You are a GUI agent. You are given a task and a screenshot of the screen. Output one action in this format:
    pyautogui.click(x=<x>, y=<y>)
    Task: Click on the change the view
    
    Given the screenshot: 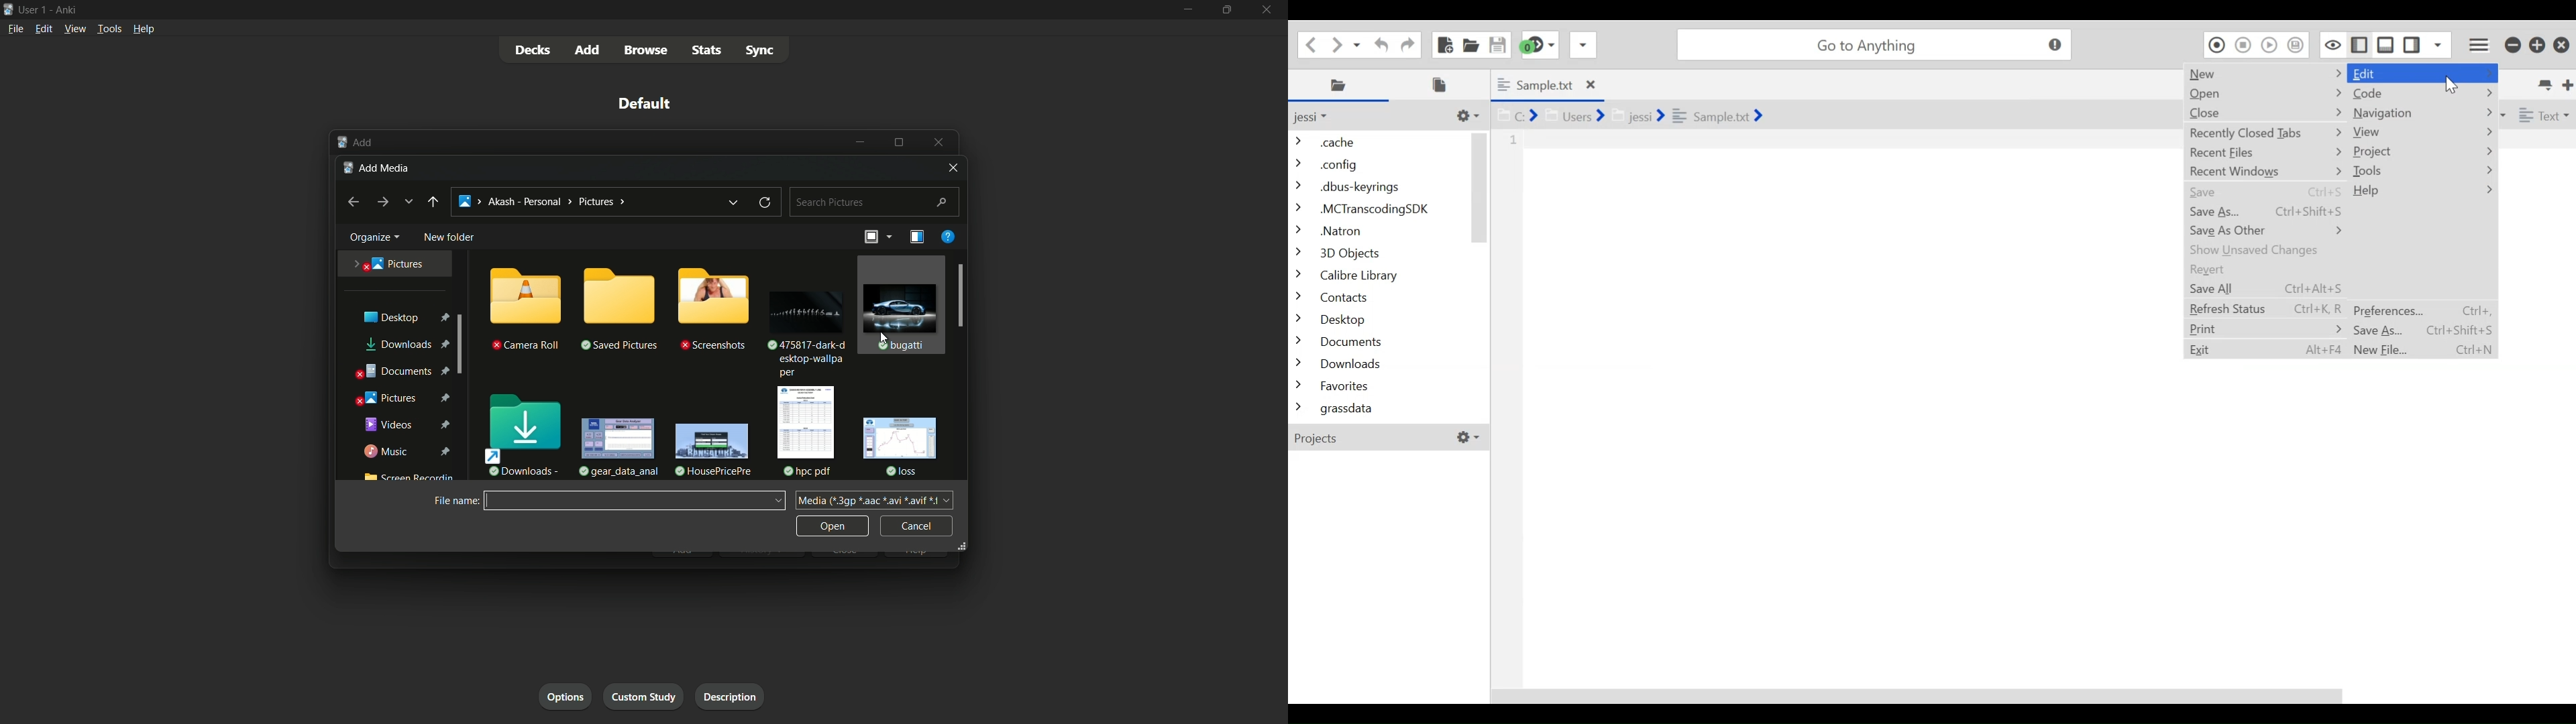 What is the action you would take?
    pyautogui.click(x=868, y=237)
    